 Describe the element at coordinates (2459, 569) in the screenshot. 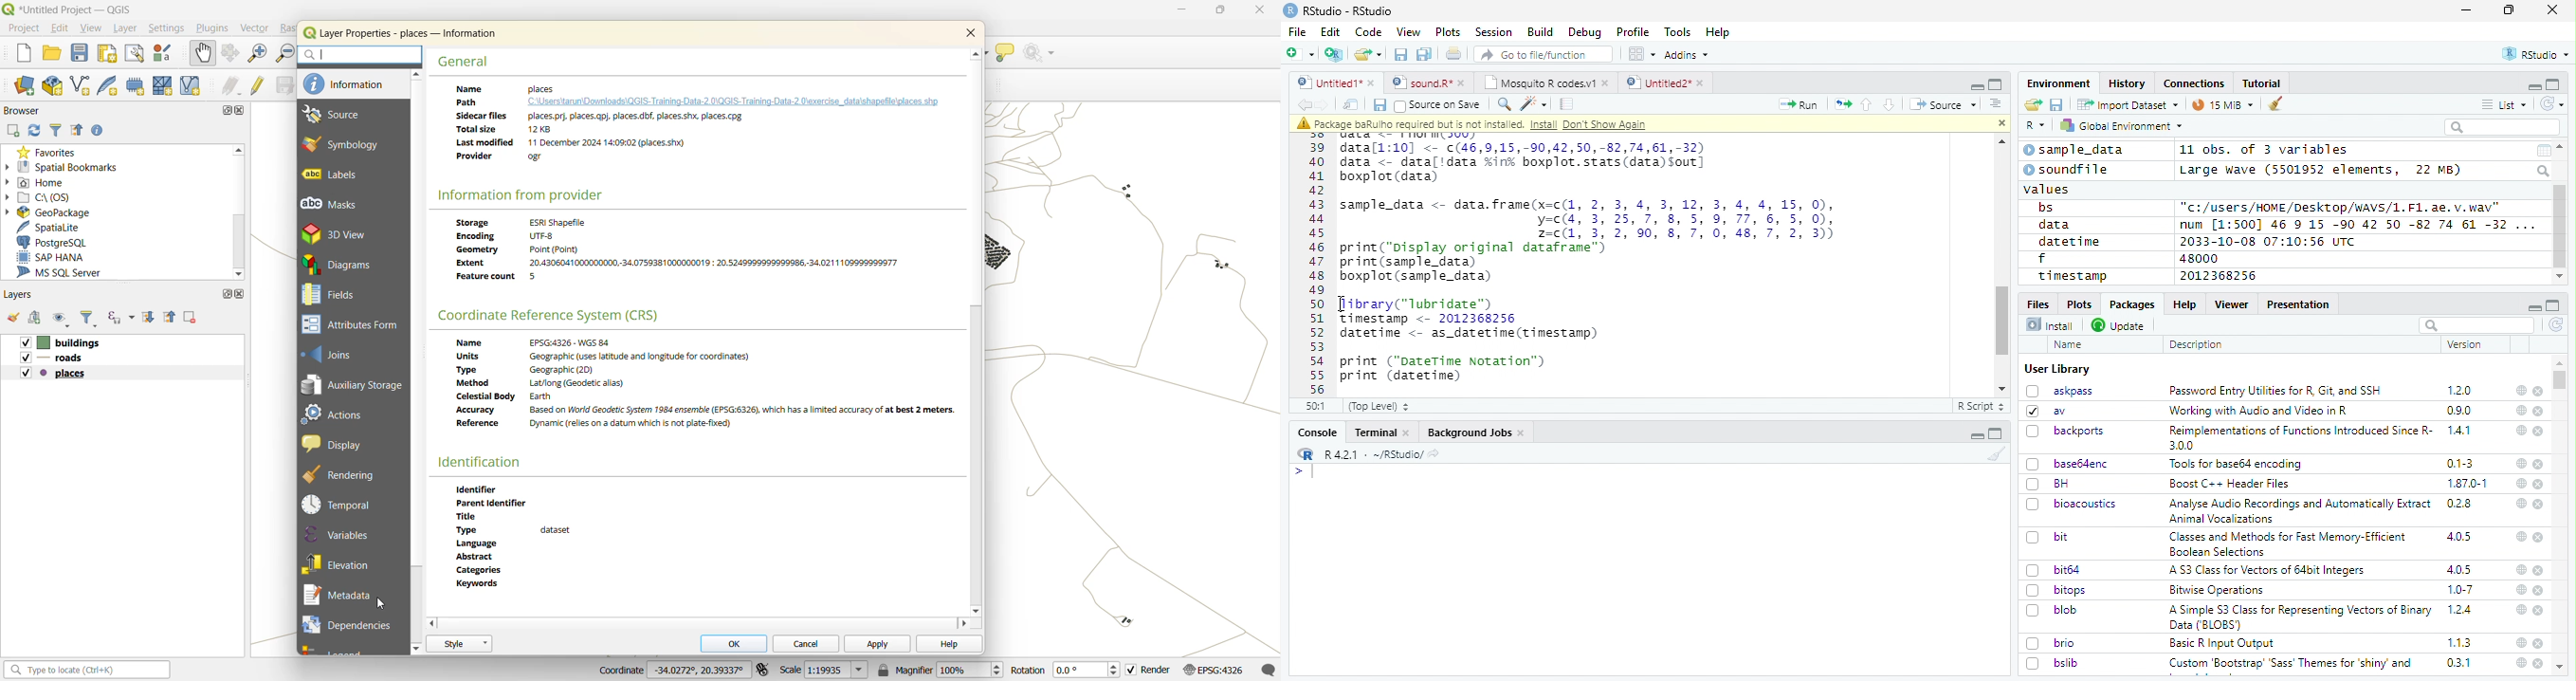

I see `4.0.5` at that location.